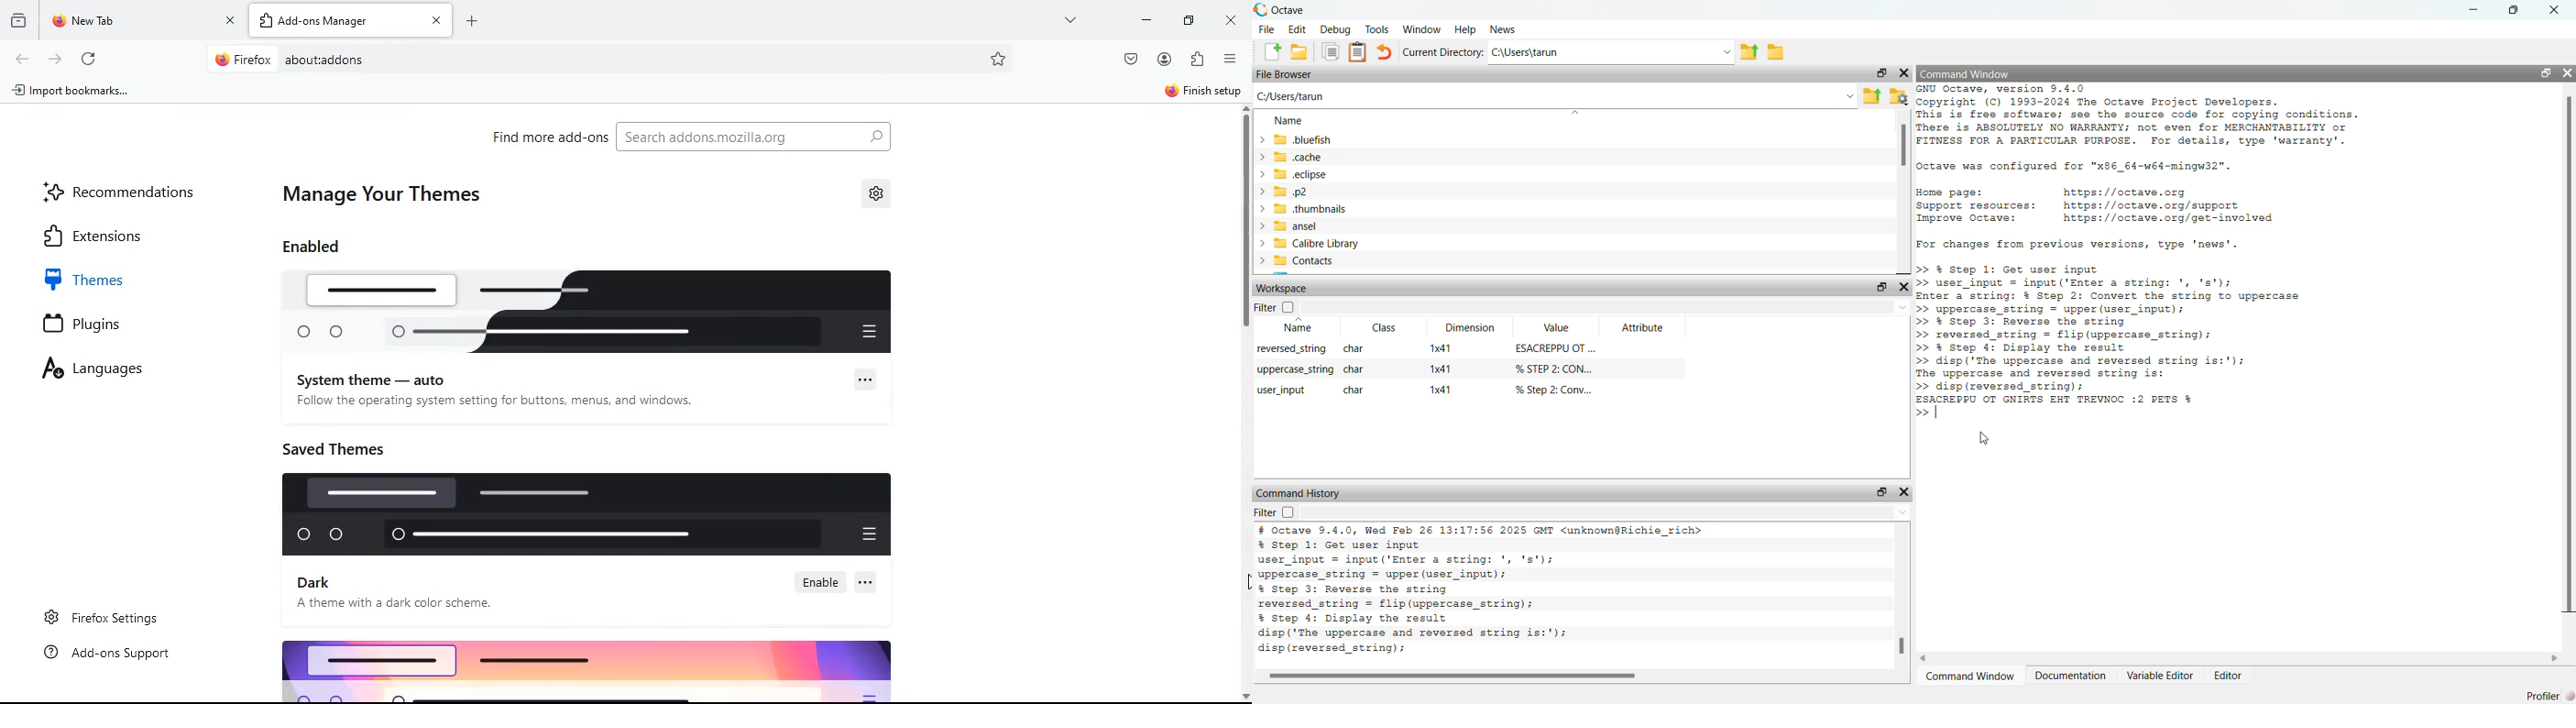  Describe the element at coordinates (1873, 97) in the screenshot. I see `one directory up` at that location.